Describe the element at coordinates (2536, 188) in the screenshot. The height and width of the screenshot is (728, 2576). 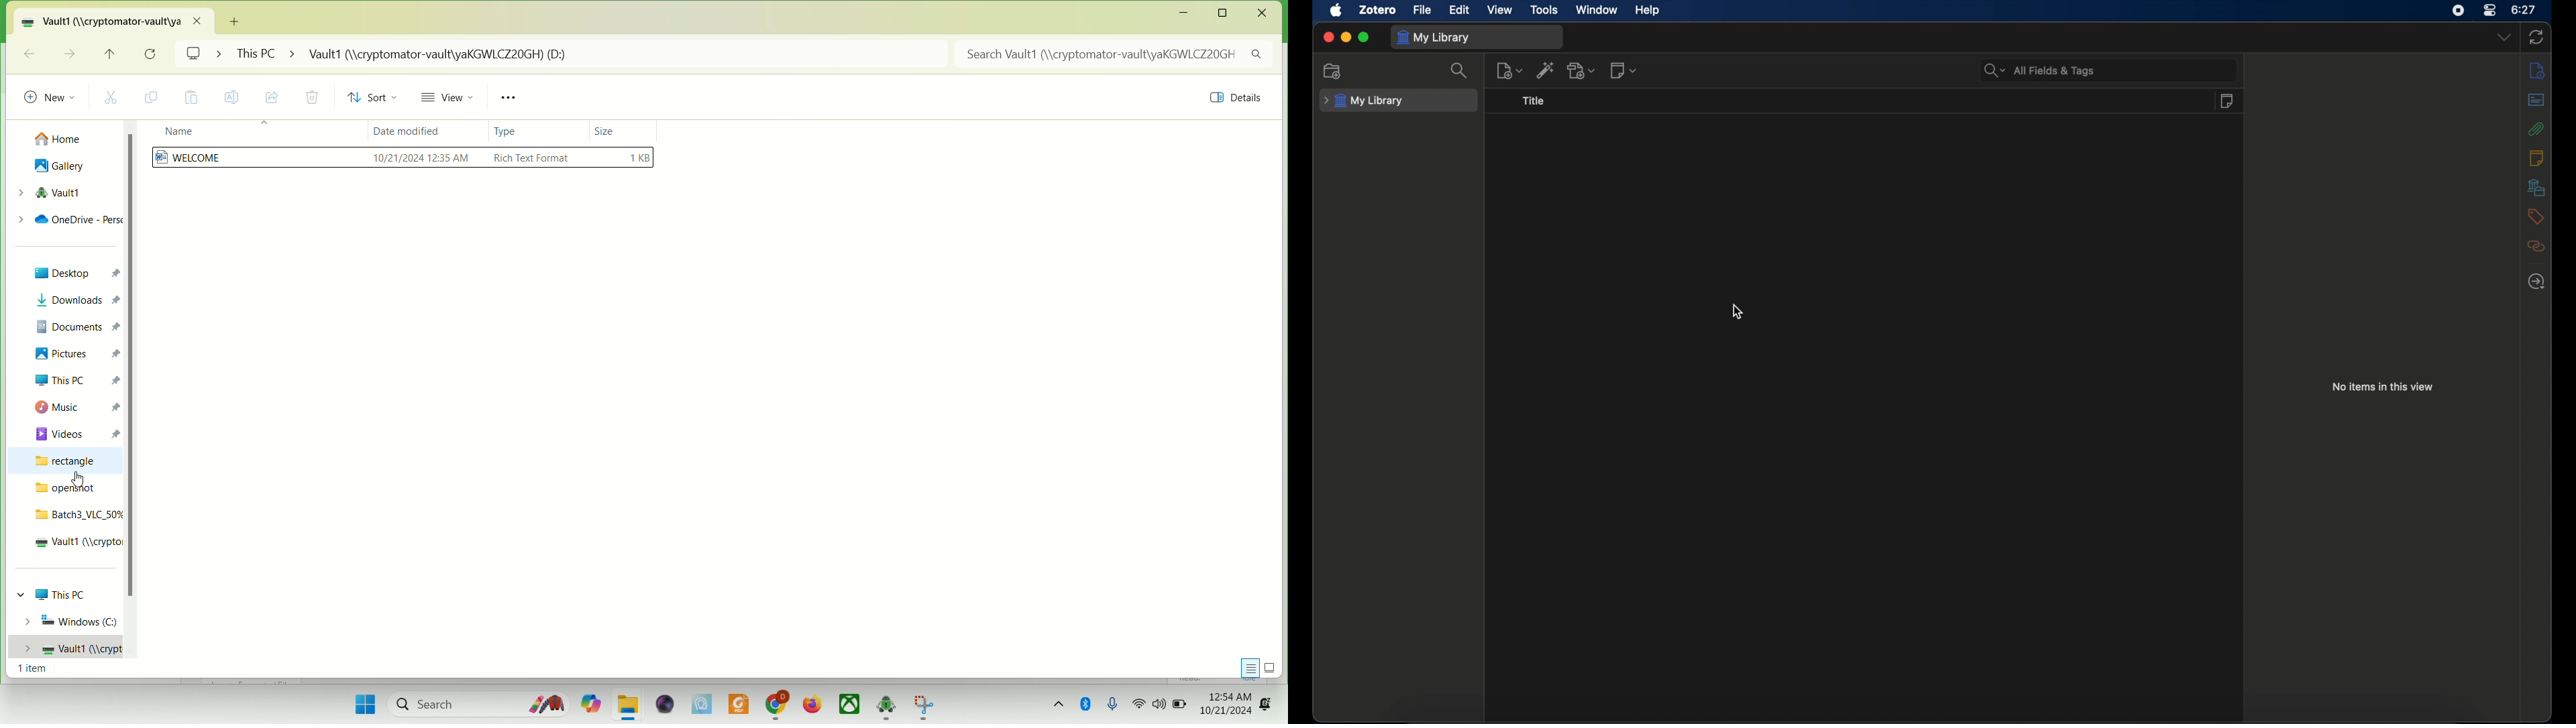
I see `libraries` at that location.